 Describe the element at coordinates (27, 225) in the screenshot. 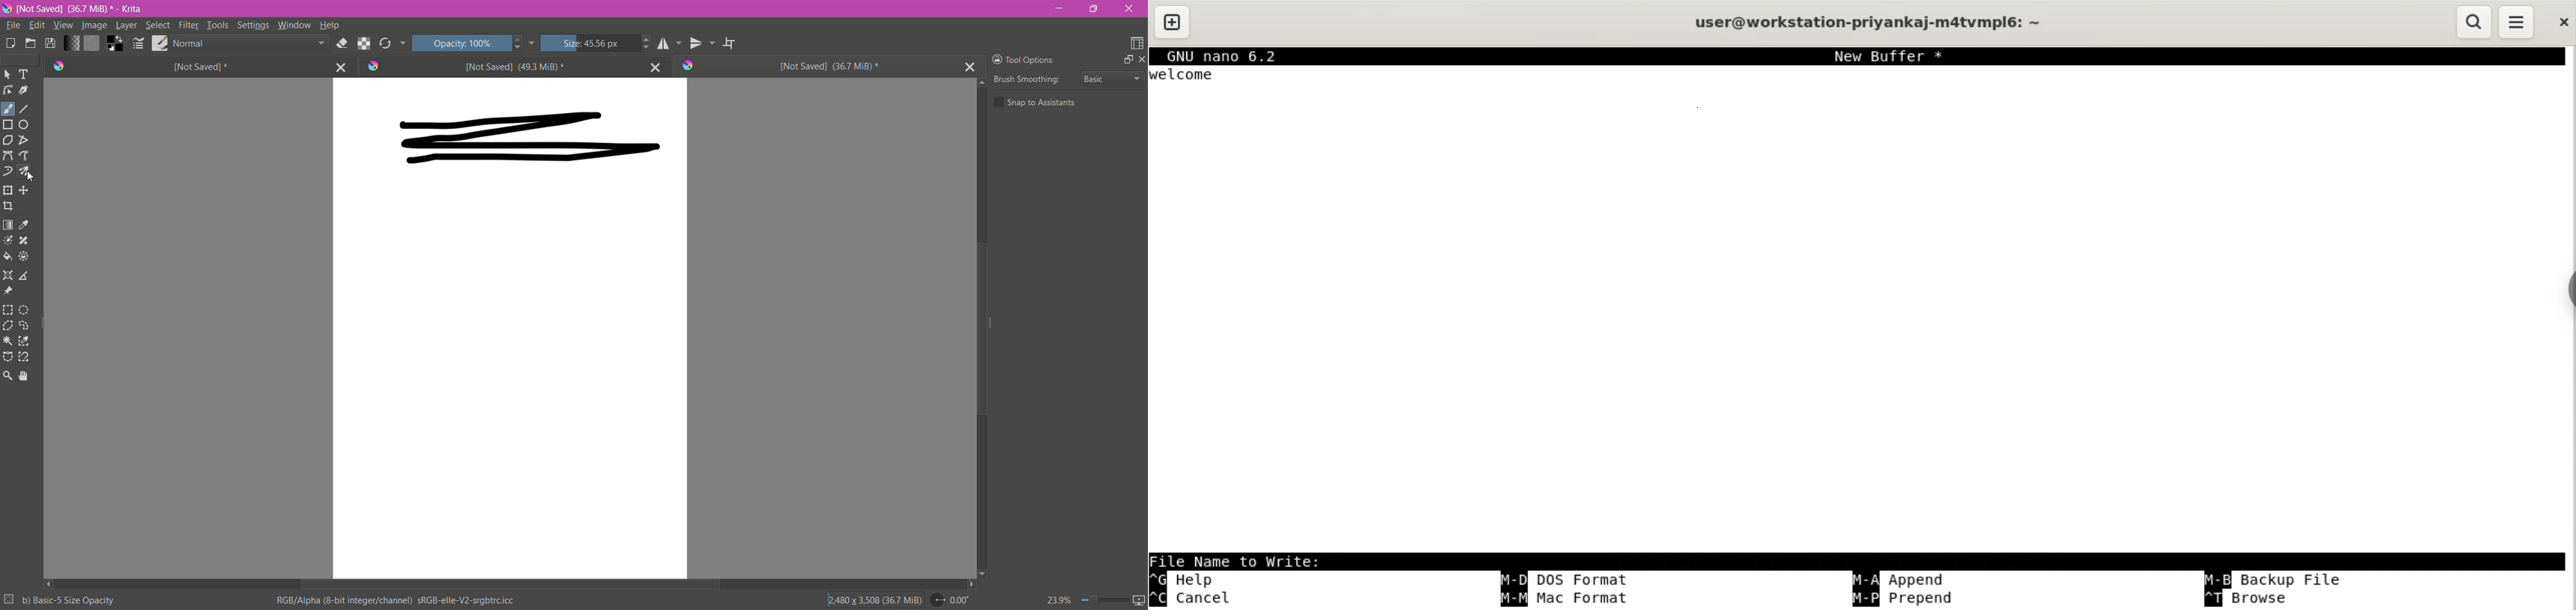

I see `Sample a color from the image or current layer` at that location.